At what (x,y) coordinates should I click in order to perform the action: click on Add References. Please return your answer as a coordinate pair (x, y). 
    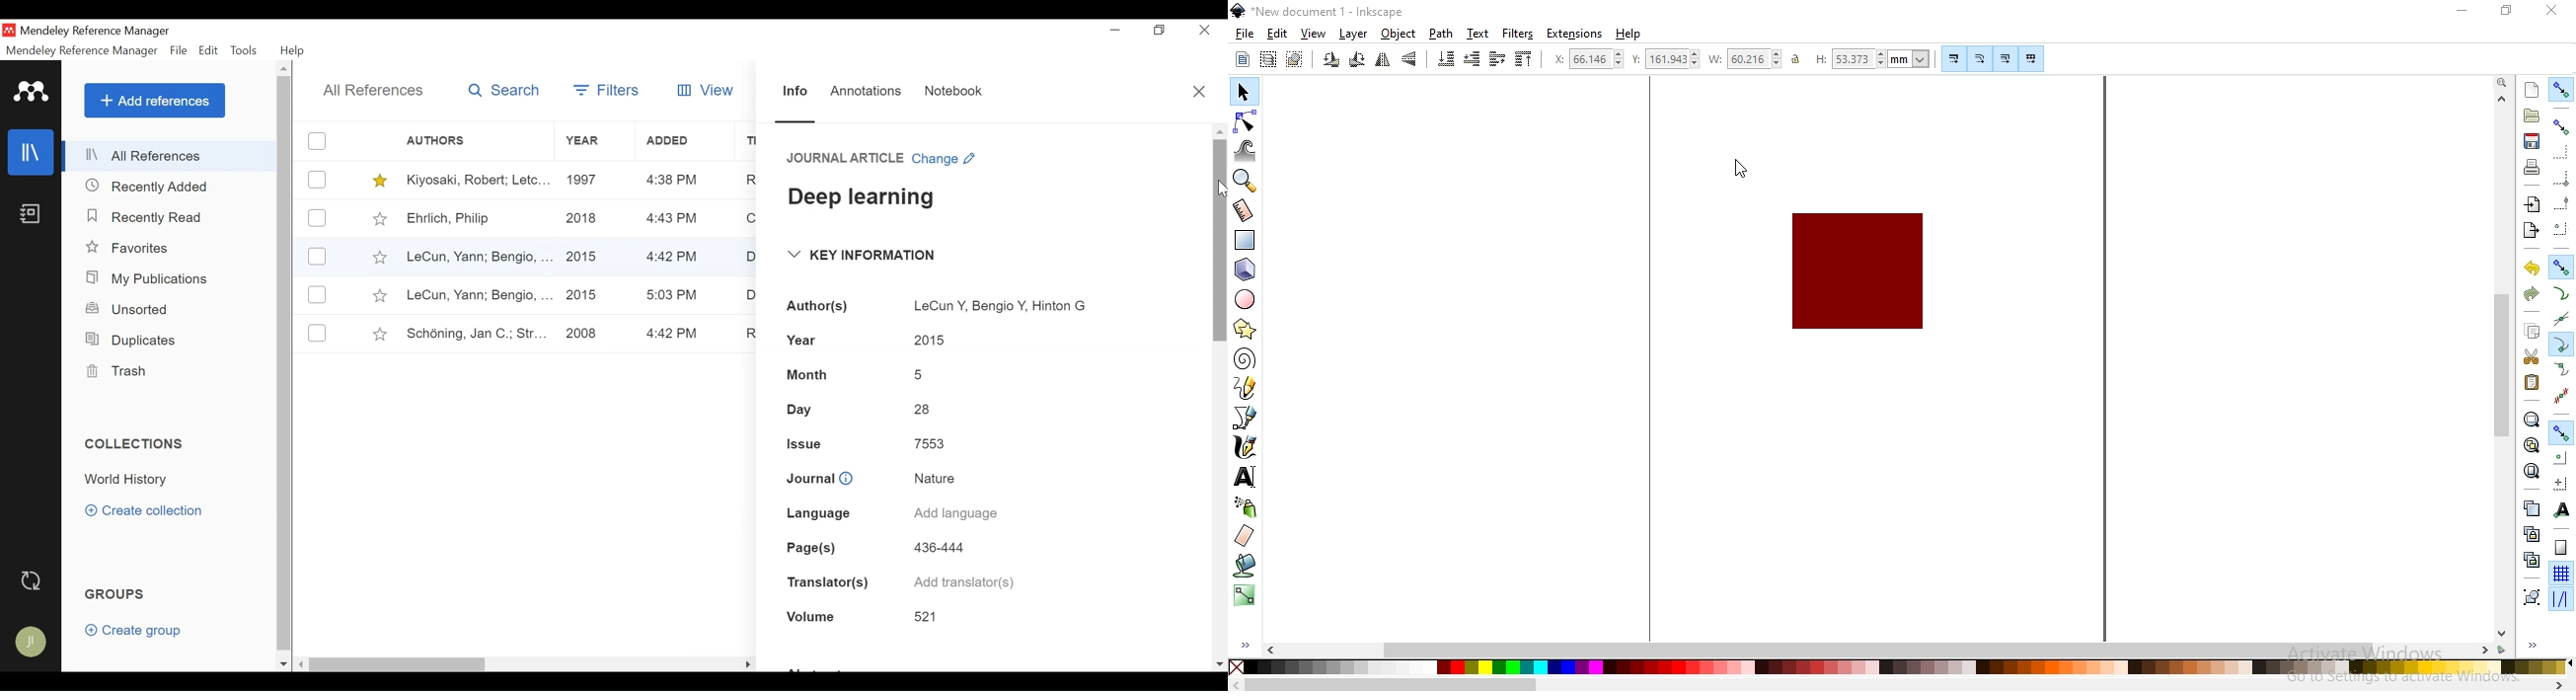
    Looking at the image, I should click on (155, 100).